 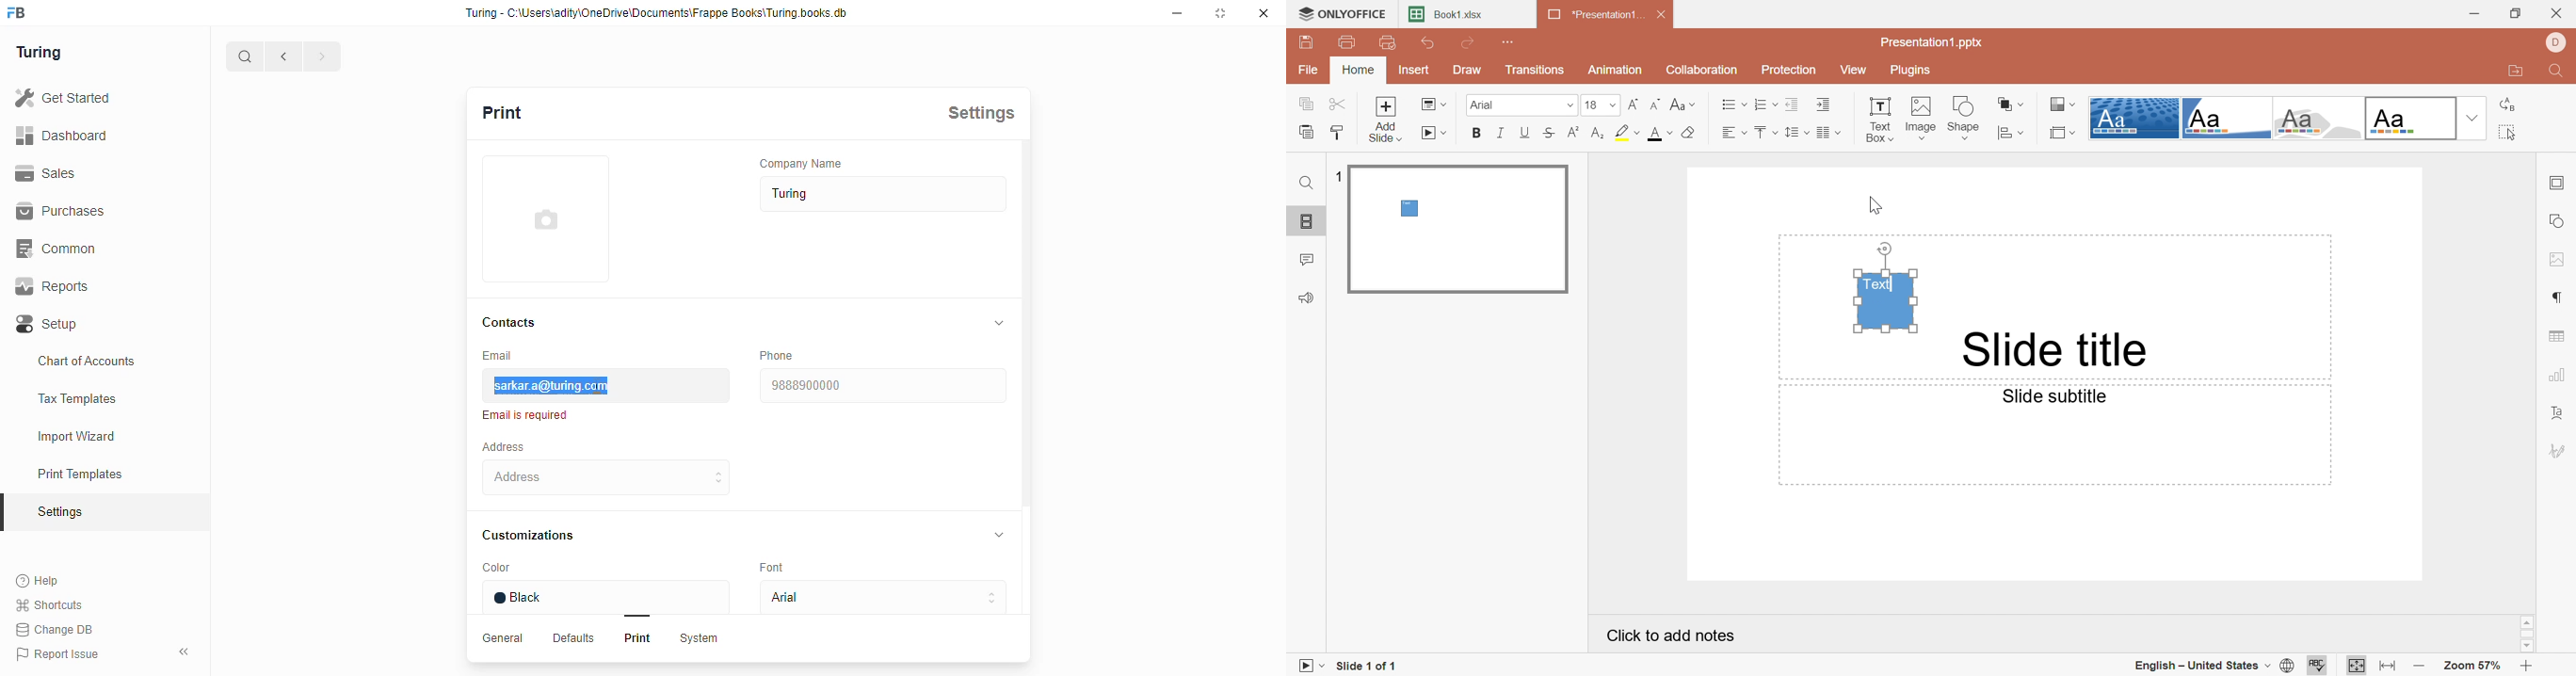 I want to click on Select slide size, so click(x=2061, y=134).